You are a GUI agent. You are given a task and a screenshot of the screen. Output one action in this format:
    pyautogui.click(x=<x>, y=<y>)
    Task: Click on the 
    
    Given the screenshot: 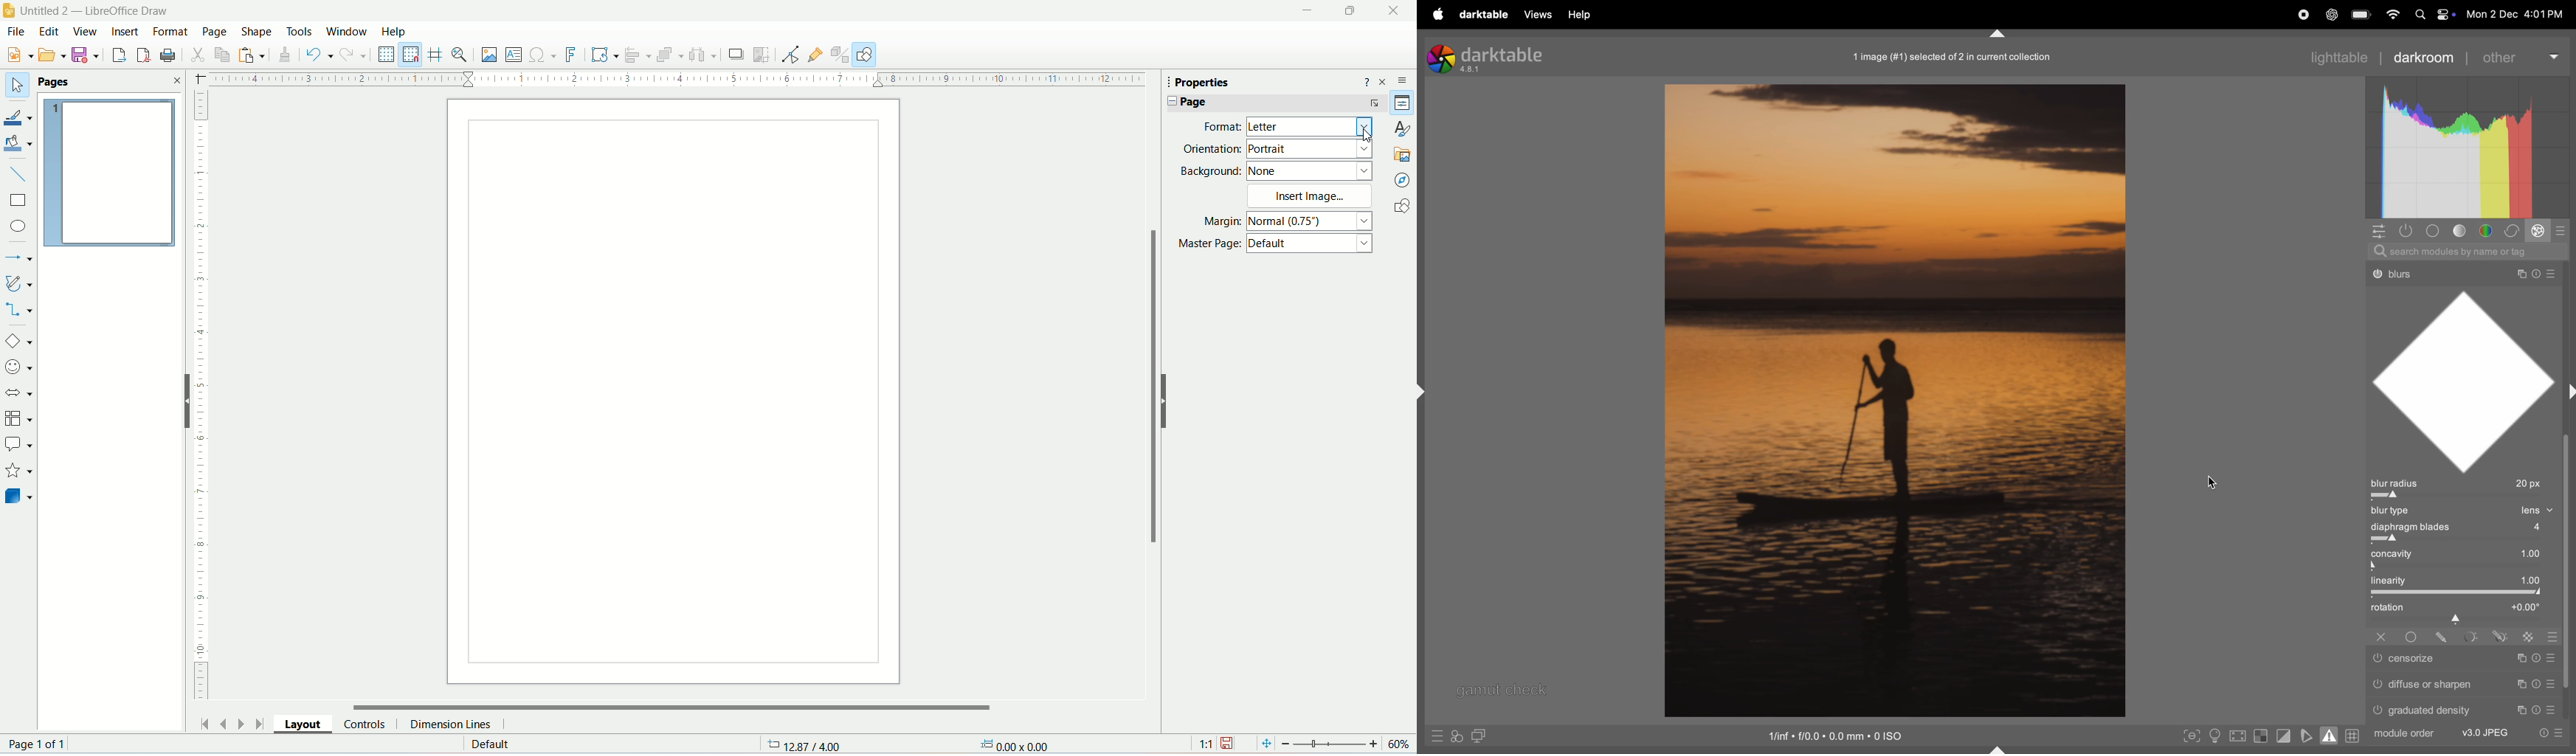 What is the action you would take?
    pyautogui.click(x=2443, y=637)
    